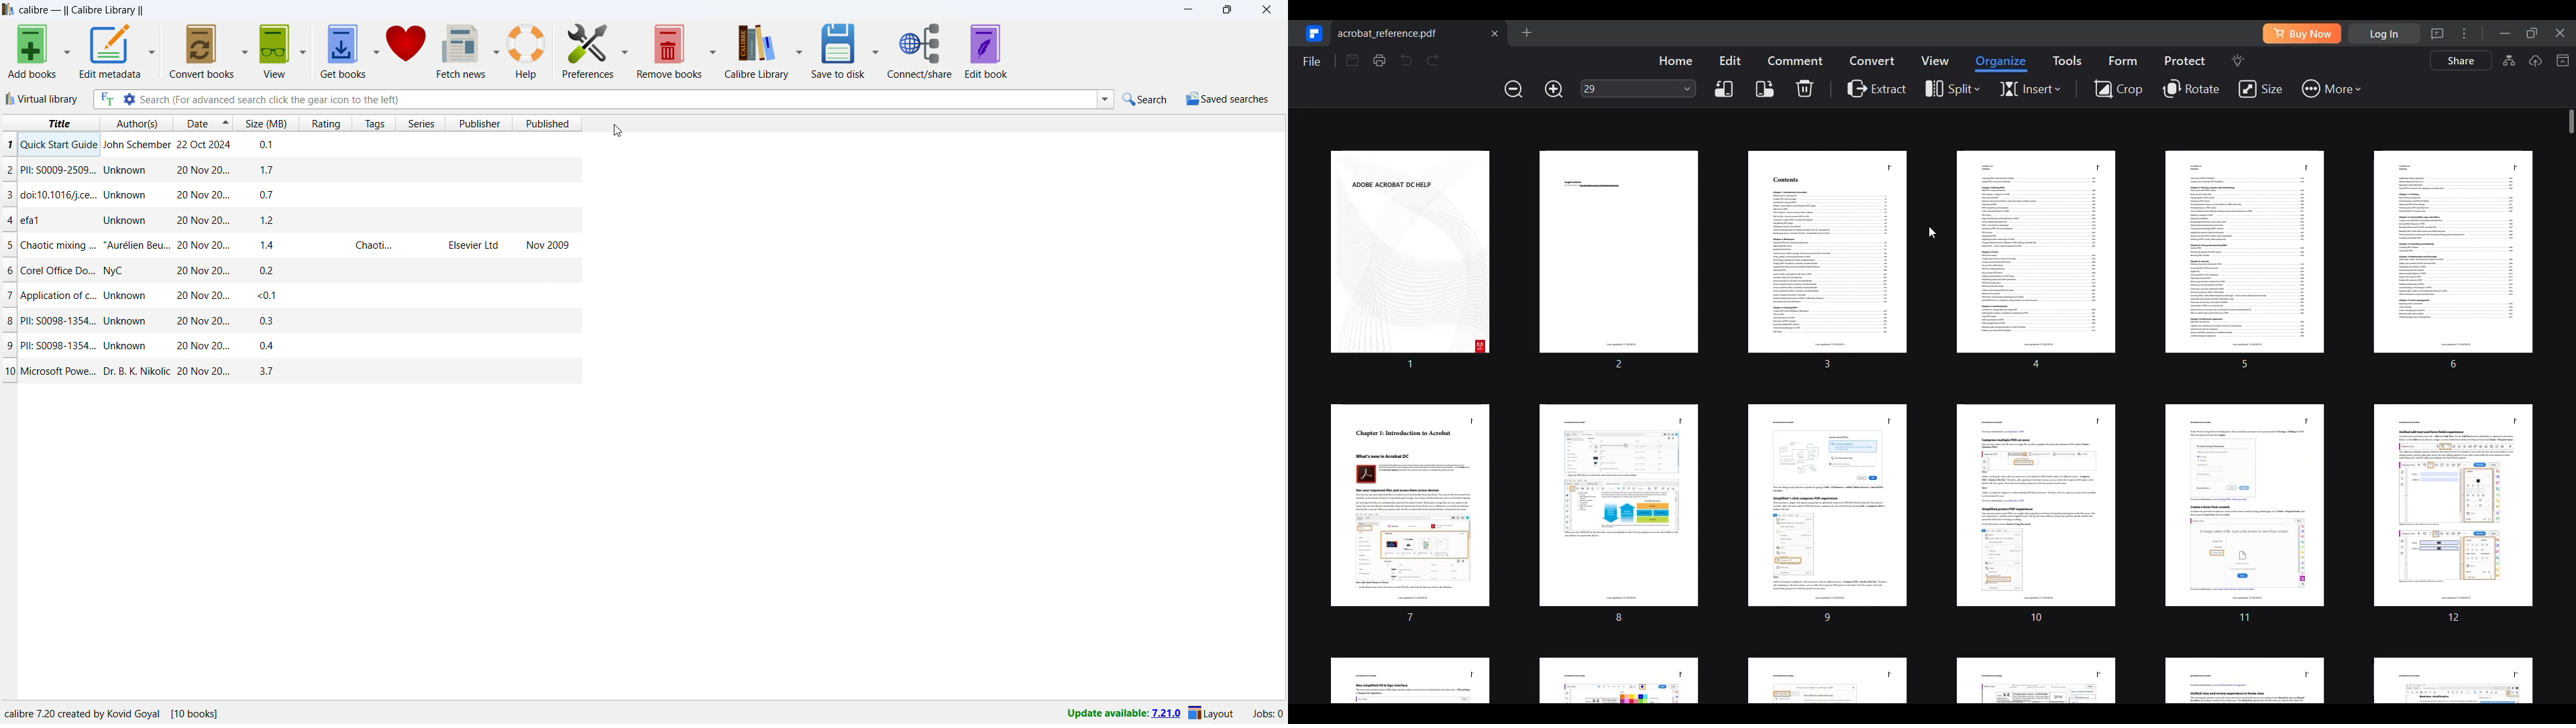 This screenshot has height=728, width=2576. Describe the element at coordinates (713, 50) in the screenshot. I see `remove books options` at that location.